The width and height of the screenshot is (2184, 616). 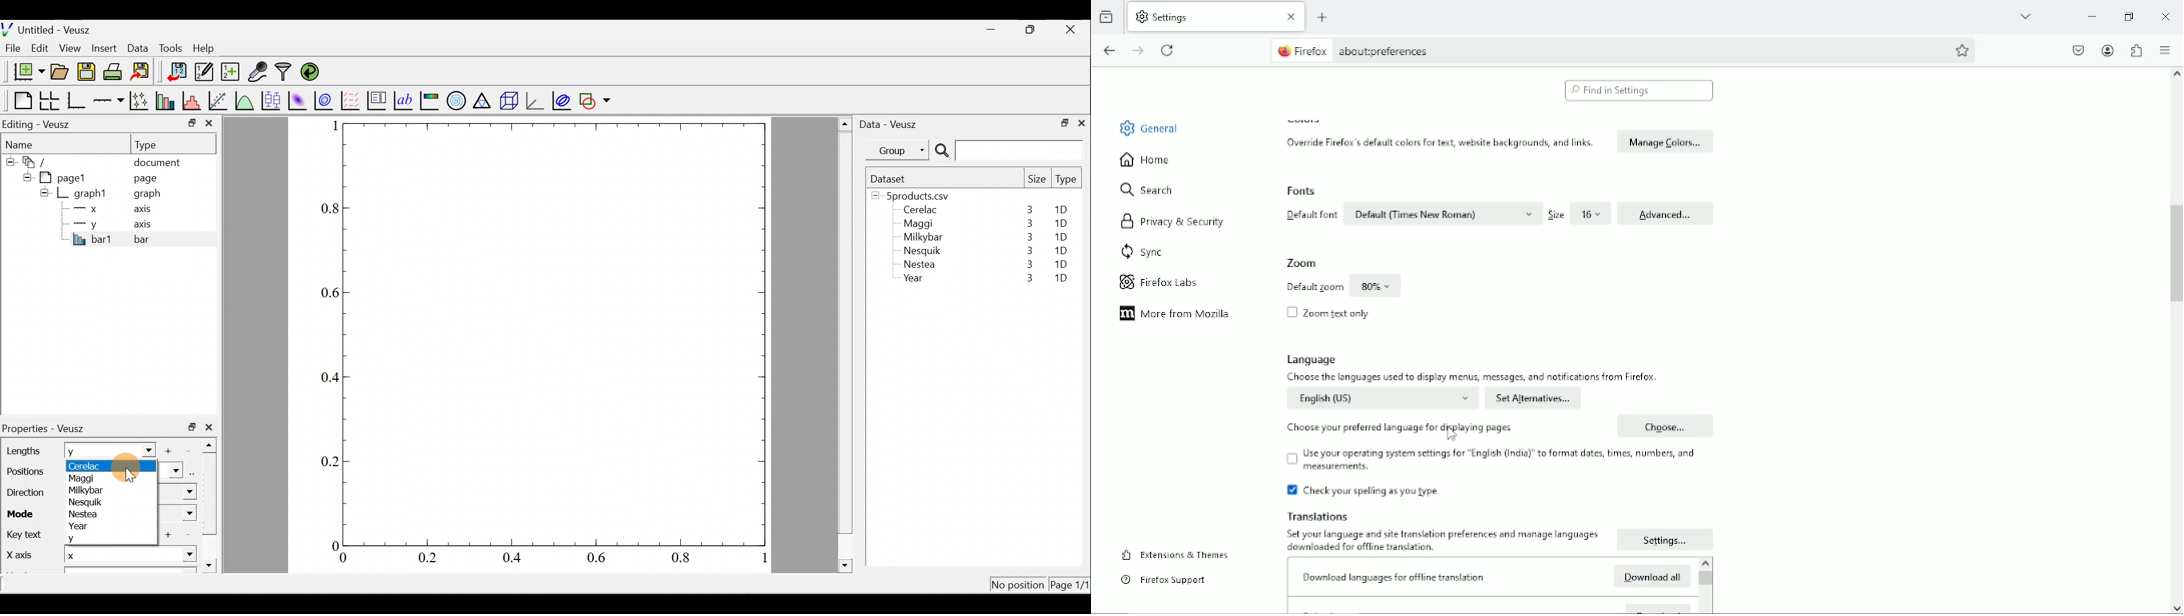 I want to click on restore down, so click(x=1032, y=30).